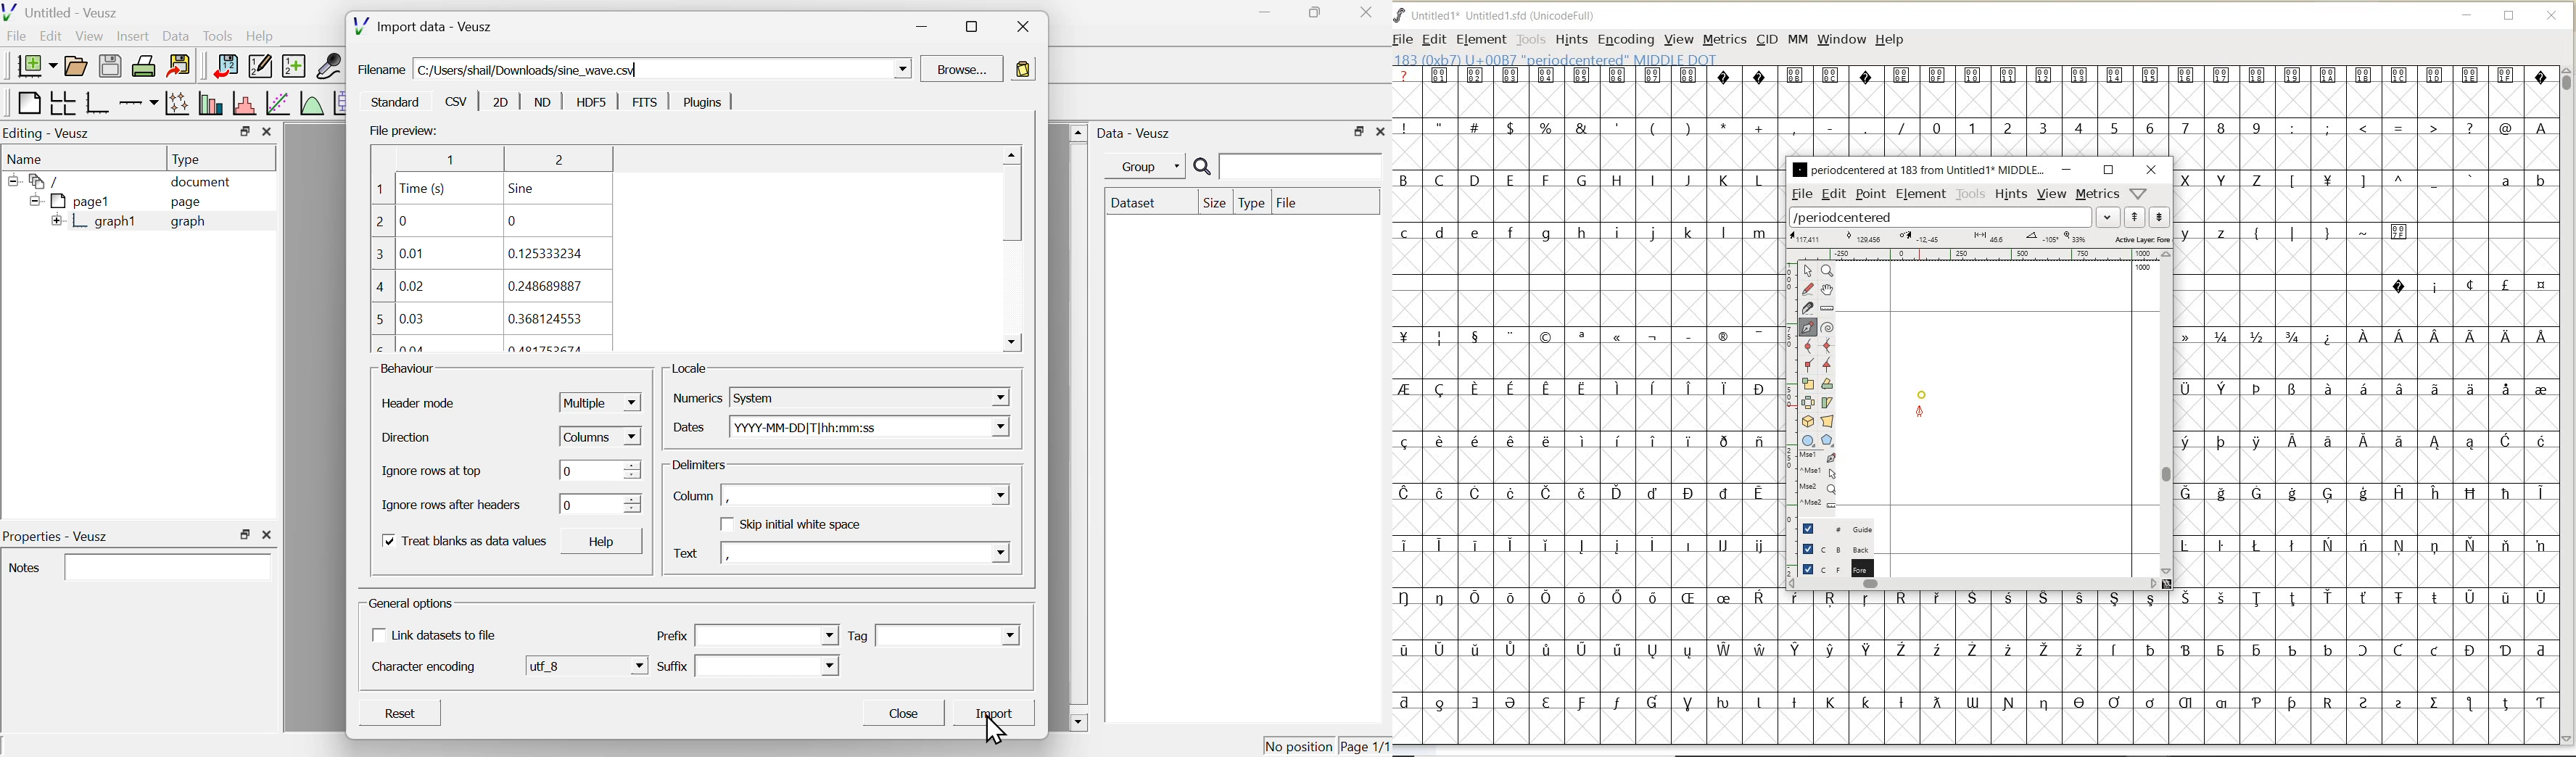  I want to click on rotate the selection in 3D and project back to plane, so click(1807, 421).